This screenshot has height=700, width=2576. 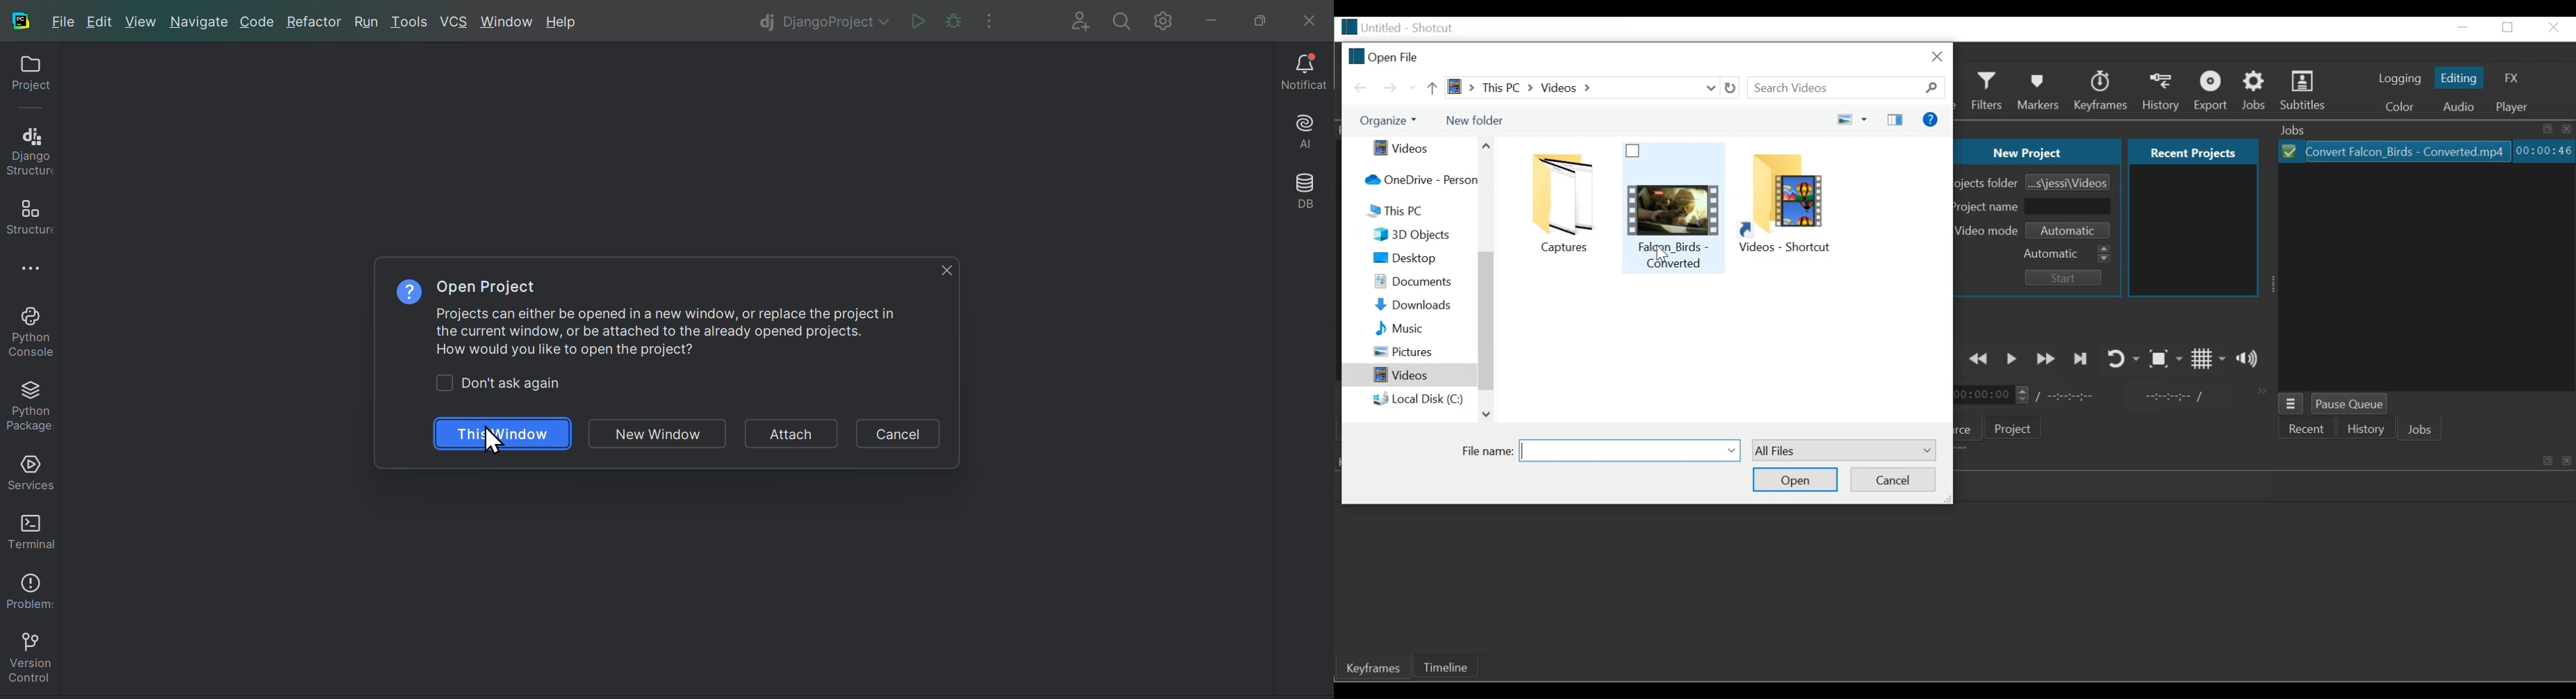 What do you see at coordinates (2510, 78) in the screenshot?
I see `FX` at bounding box center [2510, 78].